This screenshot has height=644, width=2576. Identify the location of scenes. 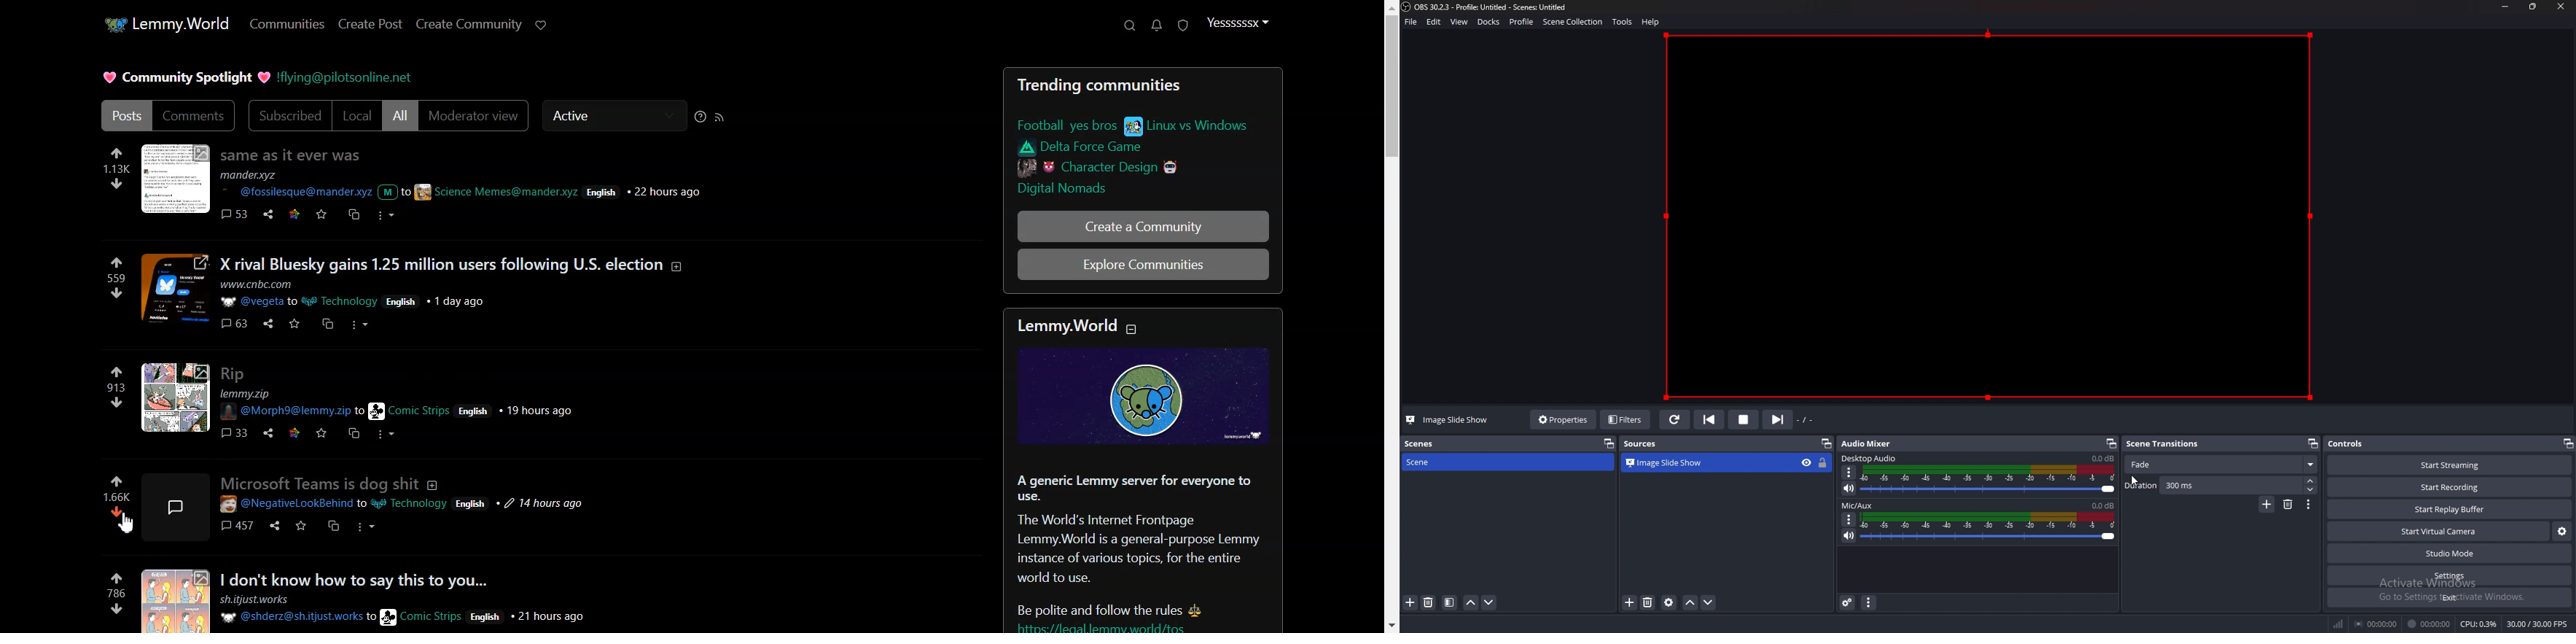
(1420, 444).